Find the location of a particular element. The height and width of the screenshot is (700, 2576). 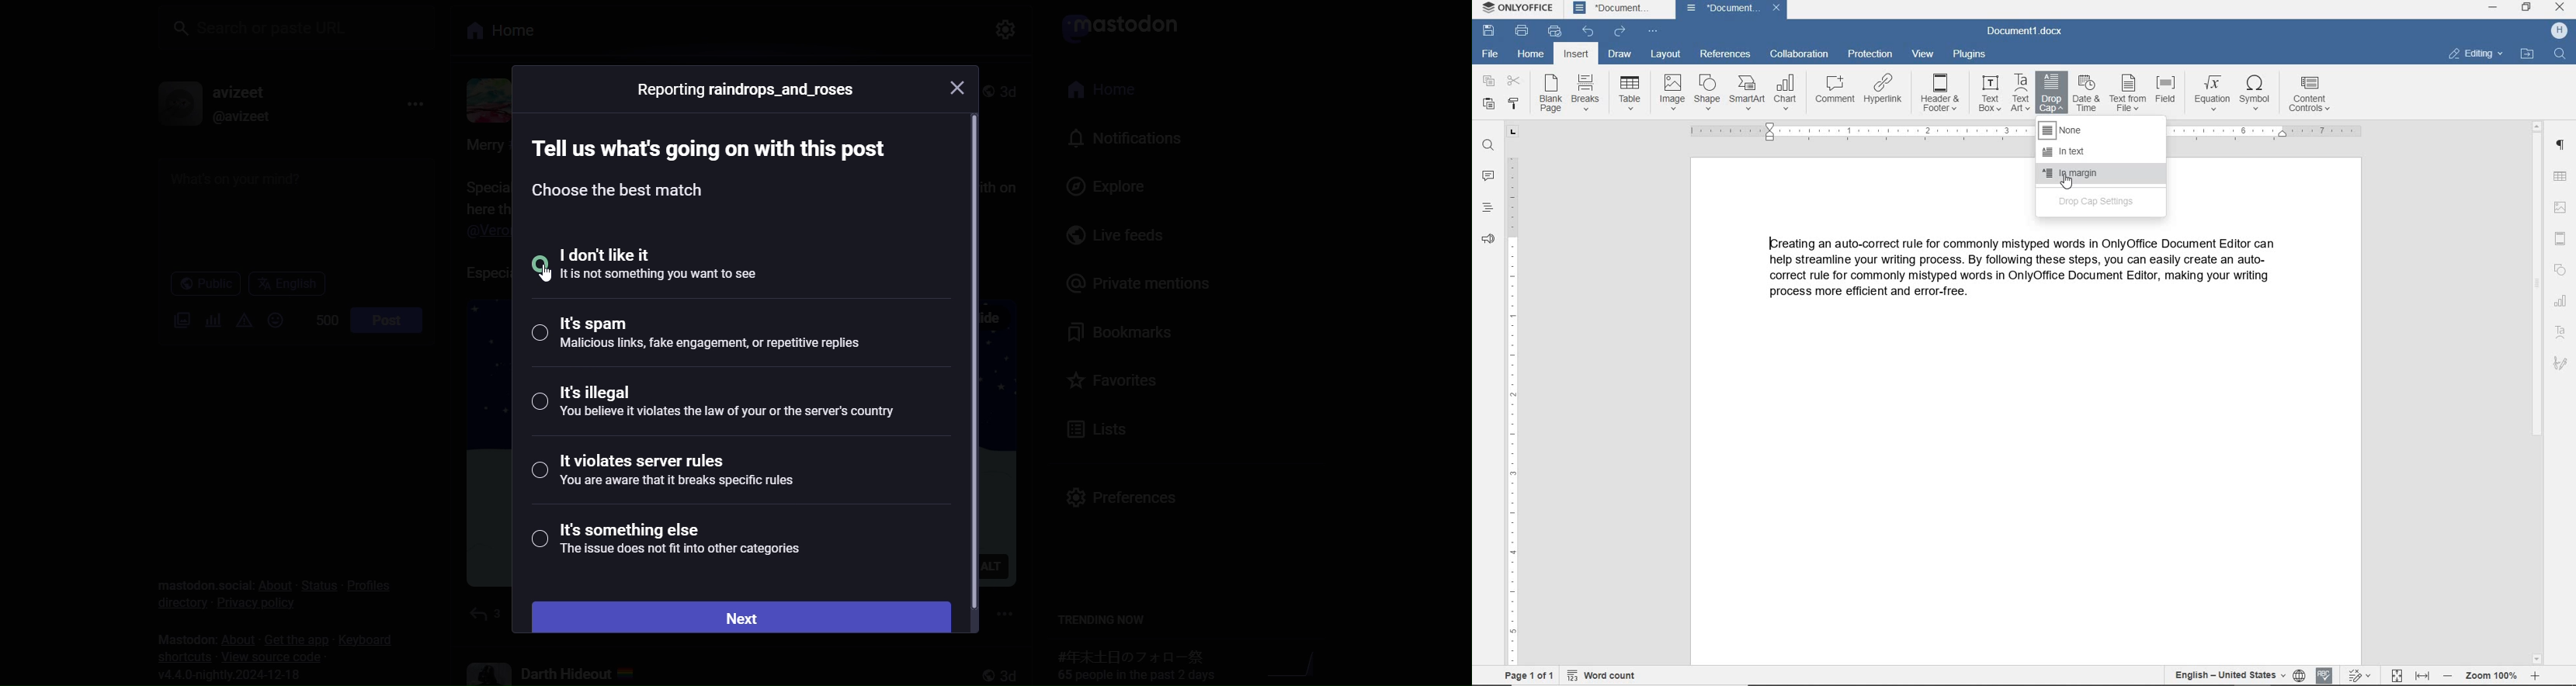

draw is located at coordinates (1620, 55).